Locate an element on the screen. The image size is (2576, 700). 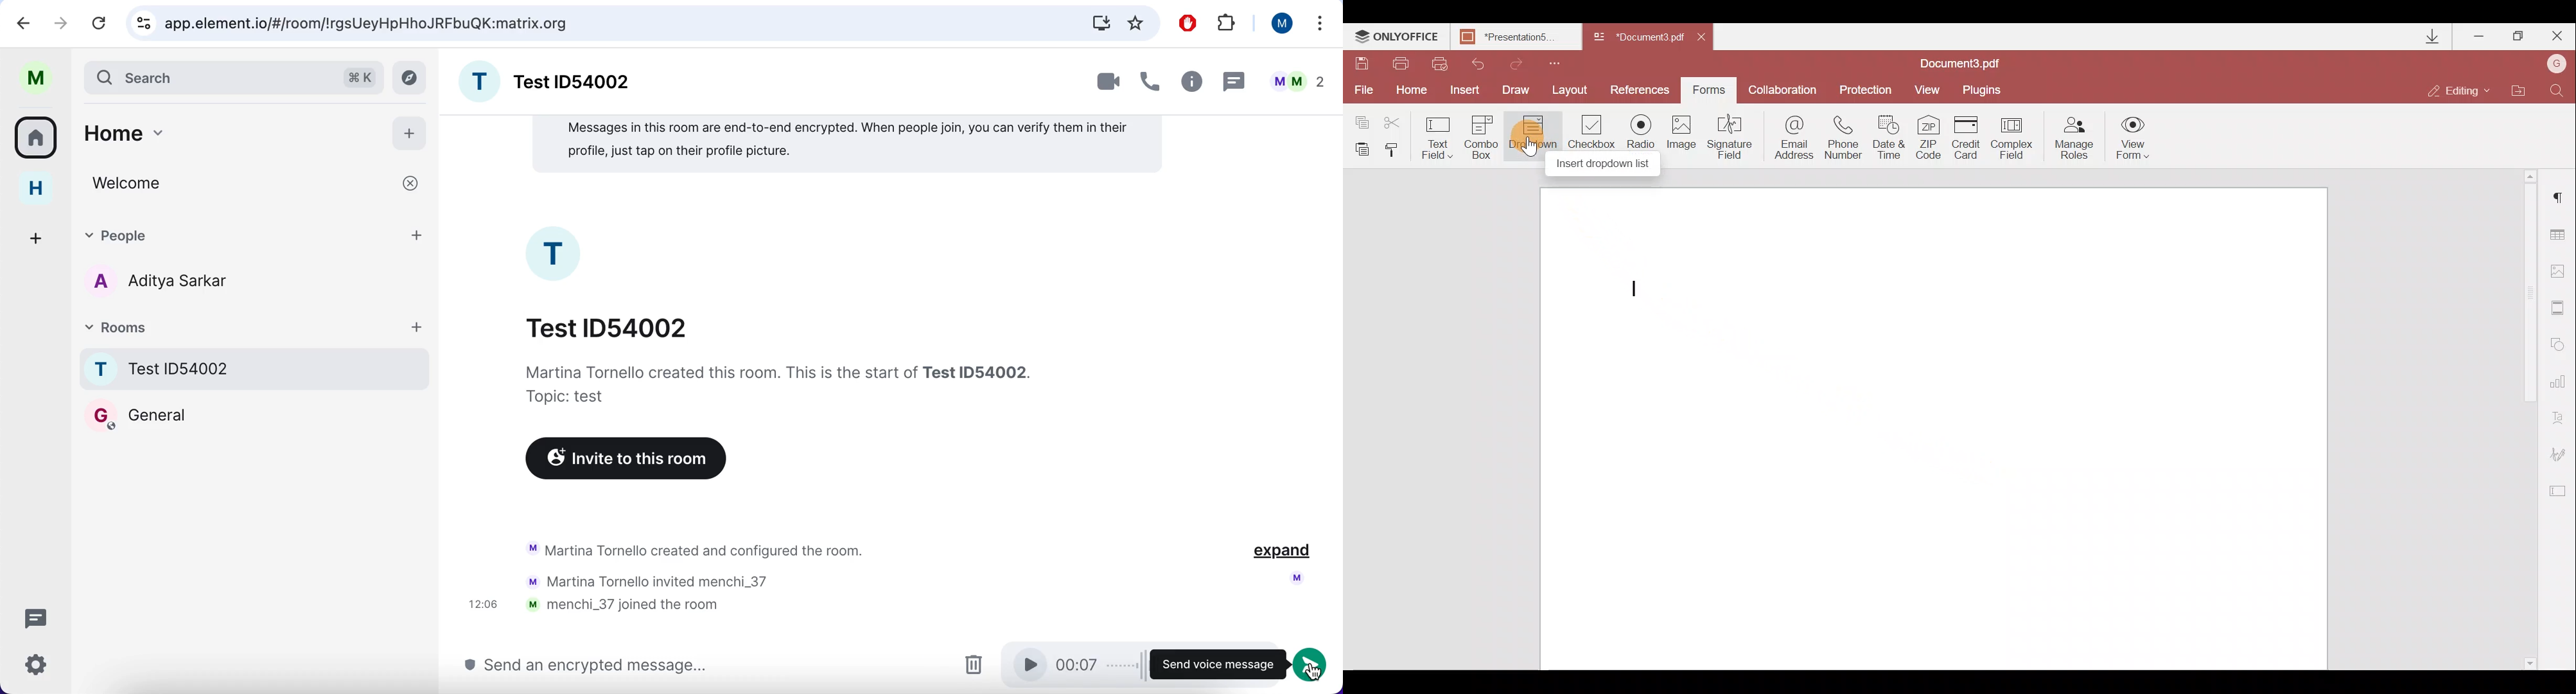
 is located at coordinates (1190, 81).